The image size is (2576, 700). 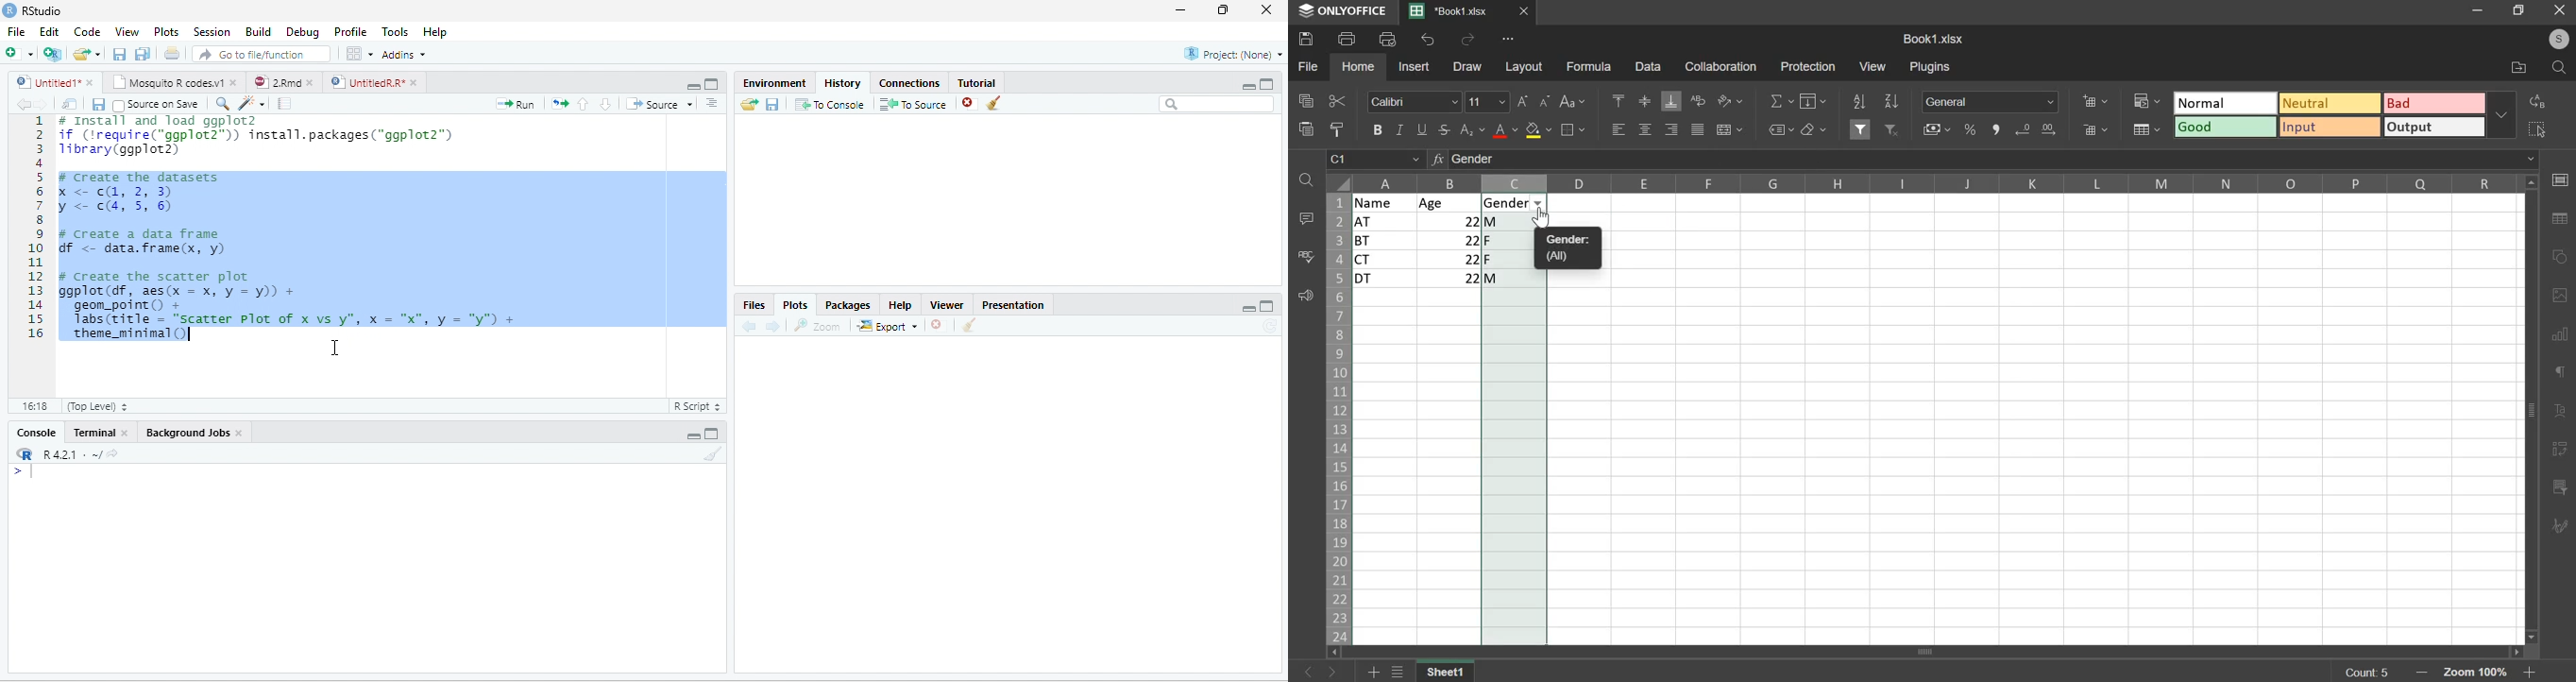 I want to click on R, so click(x=24, y=453).